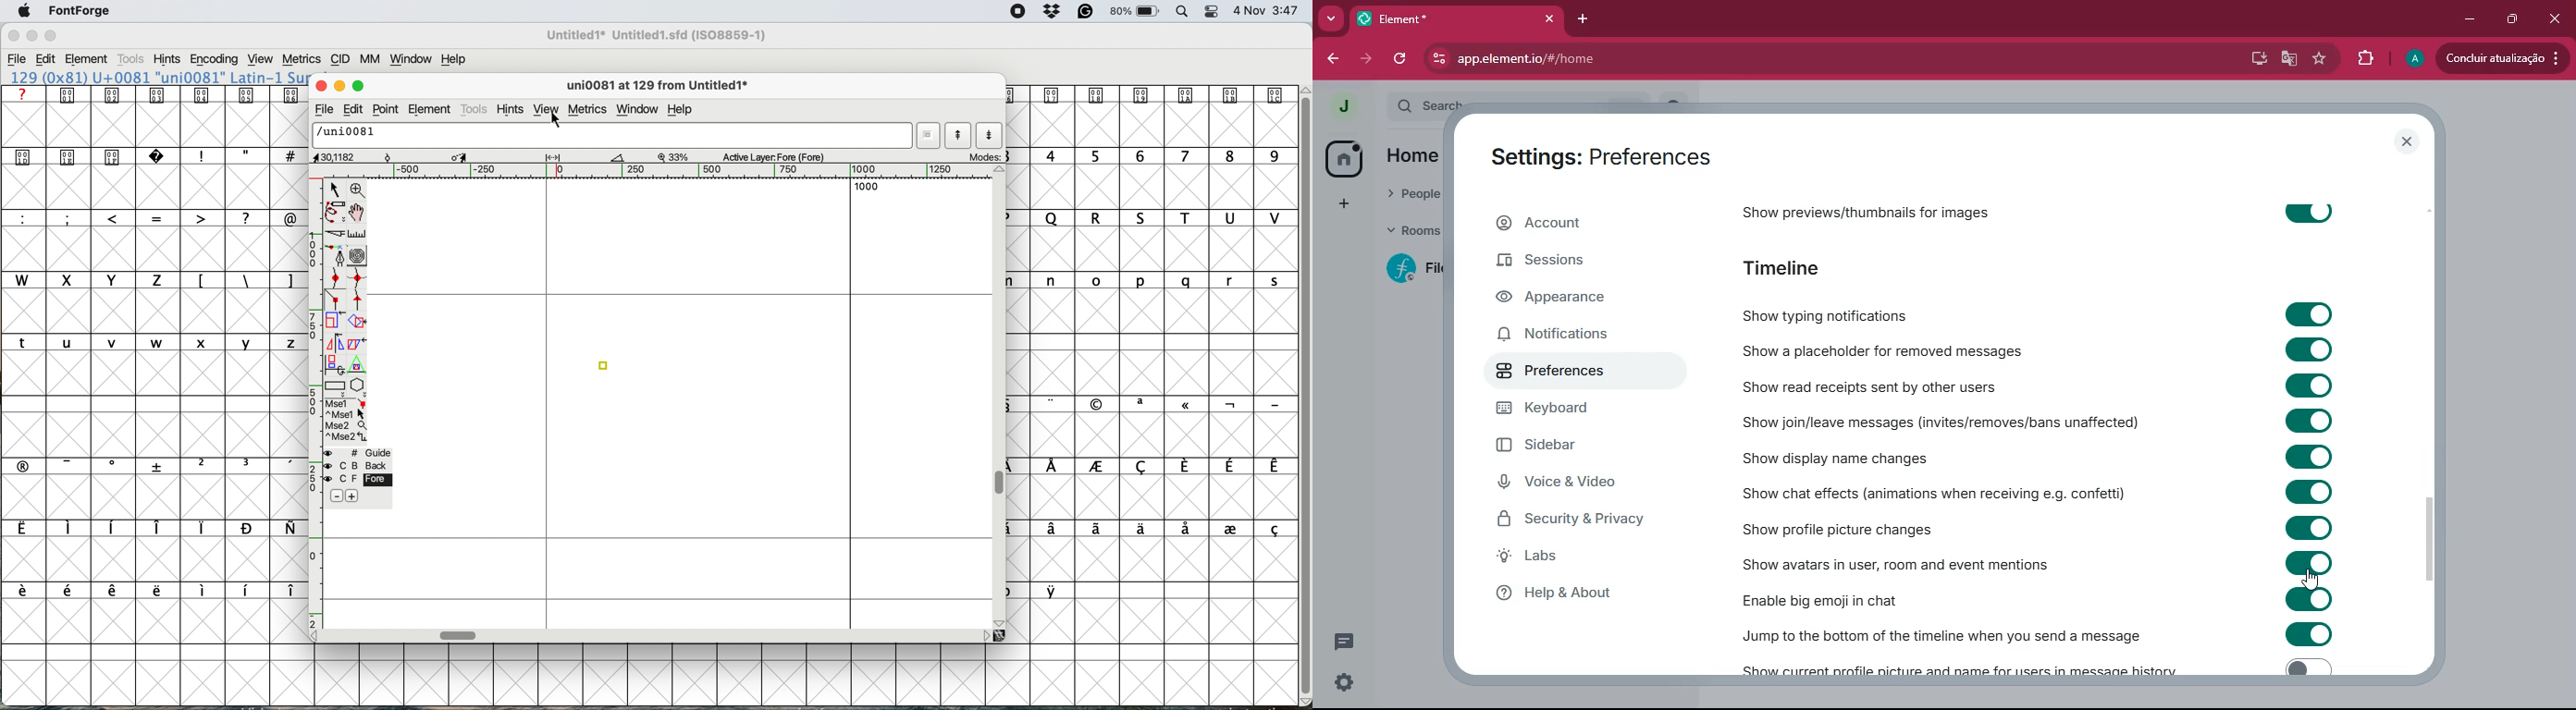 The width and height of the screenshot is (2576, 728). What do you see at coordinates (1212, 12) in the screenshot?
I see `Control Center` at bounding box center [1212, 12].